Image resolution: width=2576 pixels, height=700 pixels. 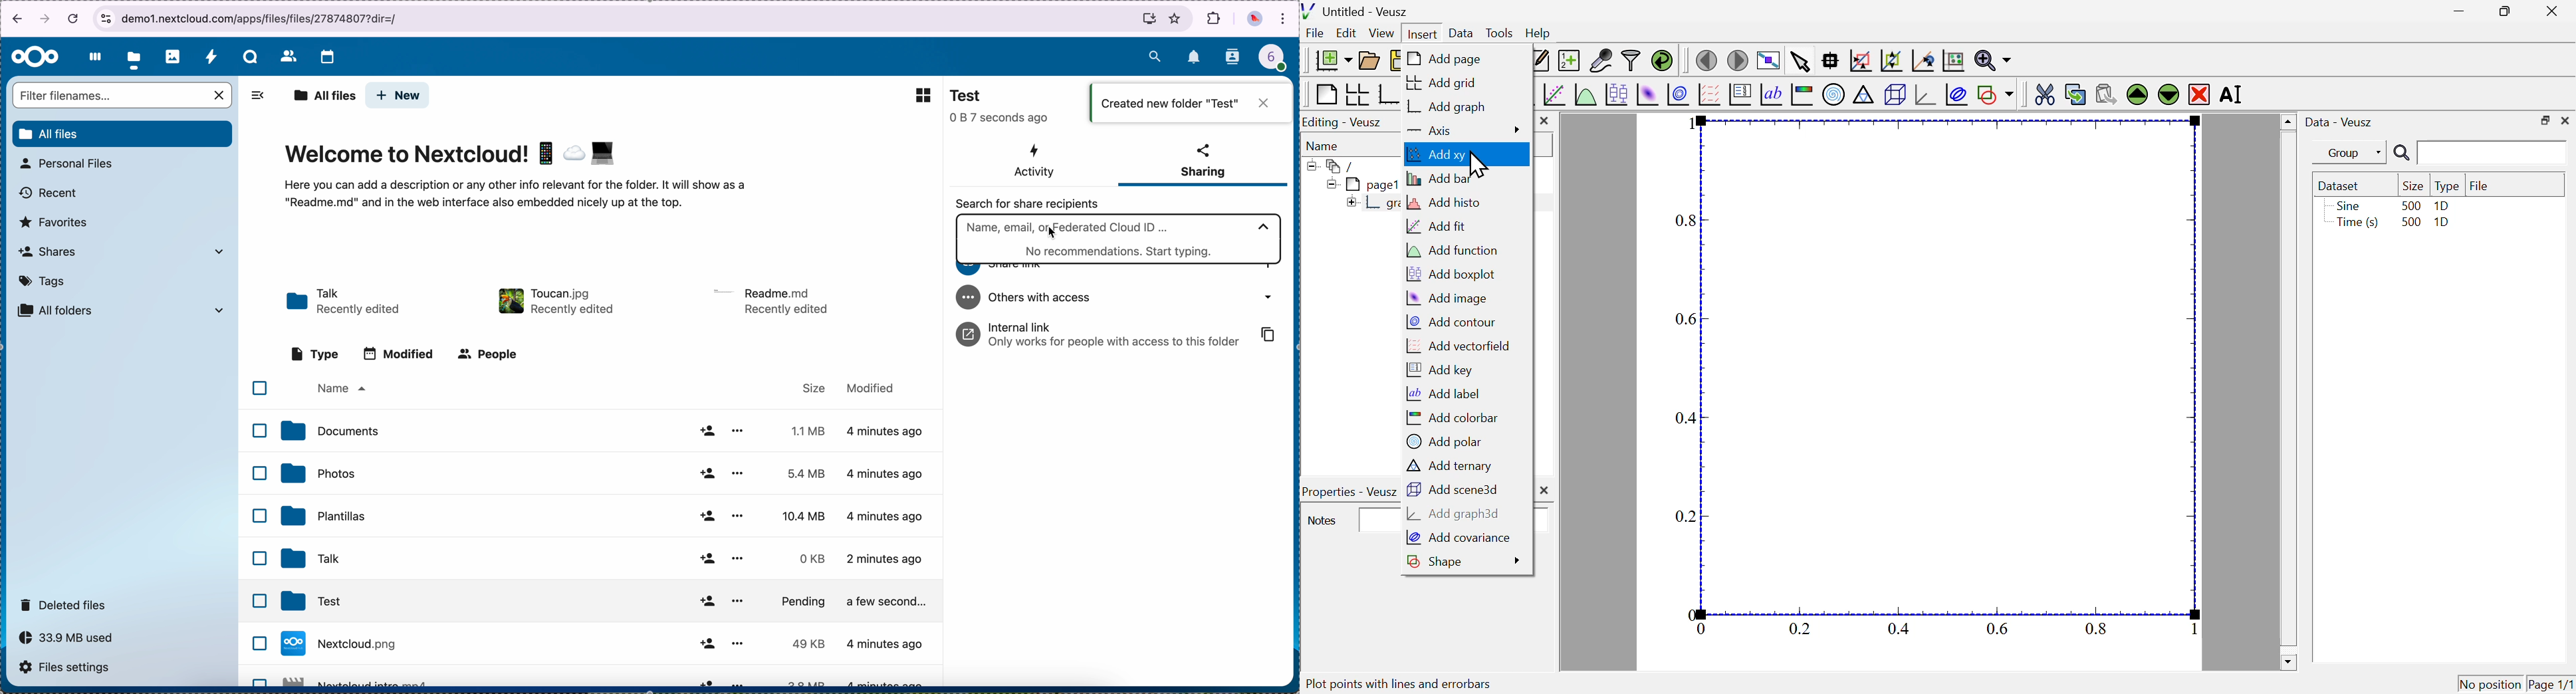 I want to click on 0.2, so click(x=1800, y=629).